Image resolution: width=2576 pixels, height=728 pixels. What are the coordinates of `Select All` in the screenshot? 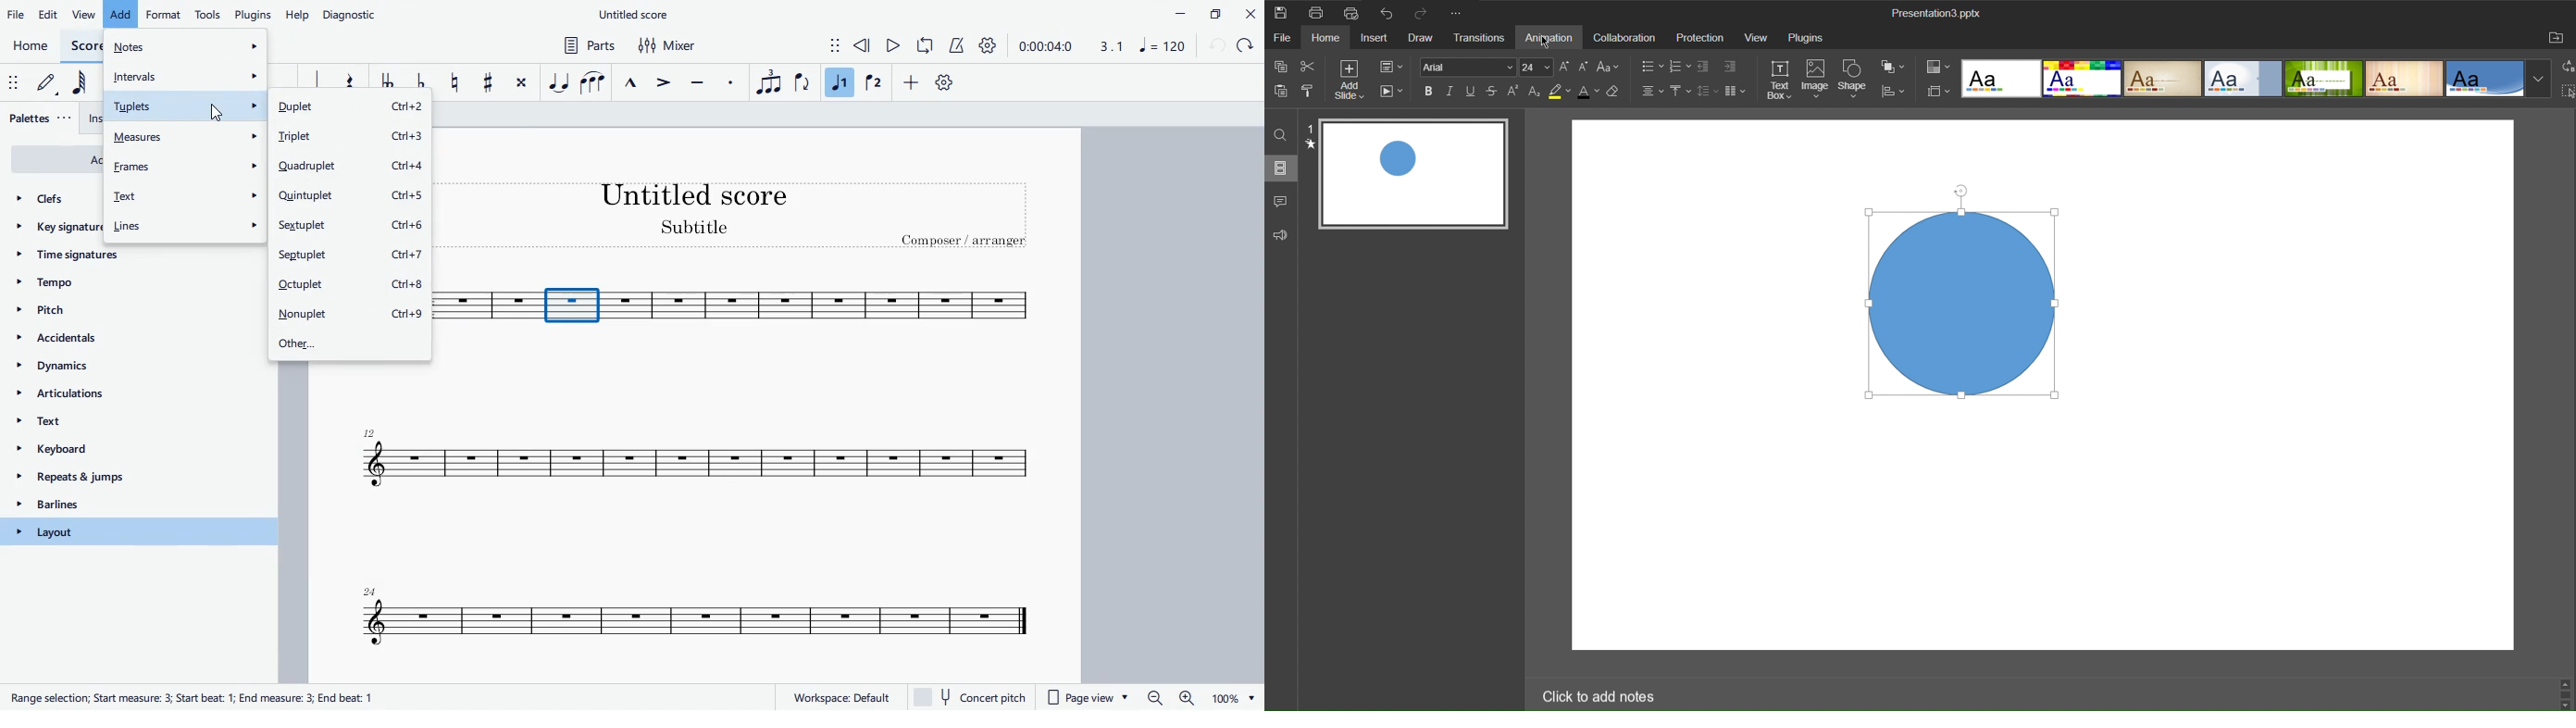 It's located at (2568, 90).